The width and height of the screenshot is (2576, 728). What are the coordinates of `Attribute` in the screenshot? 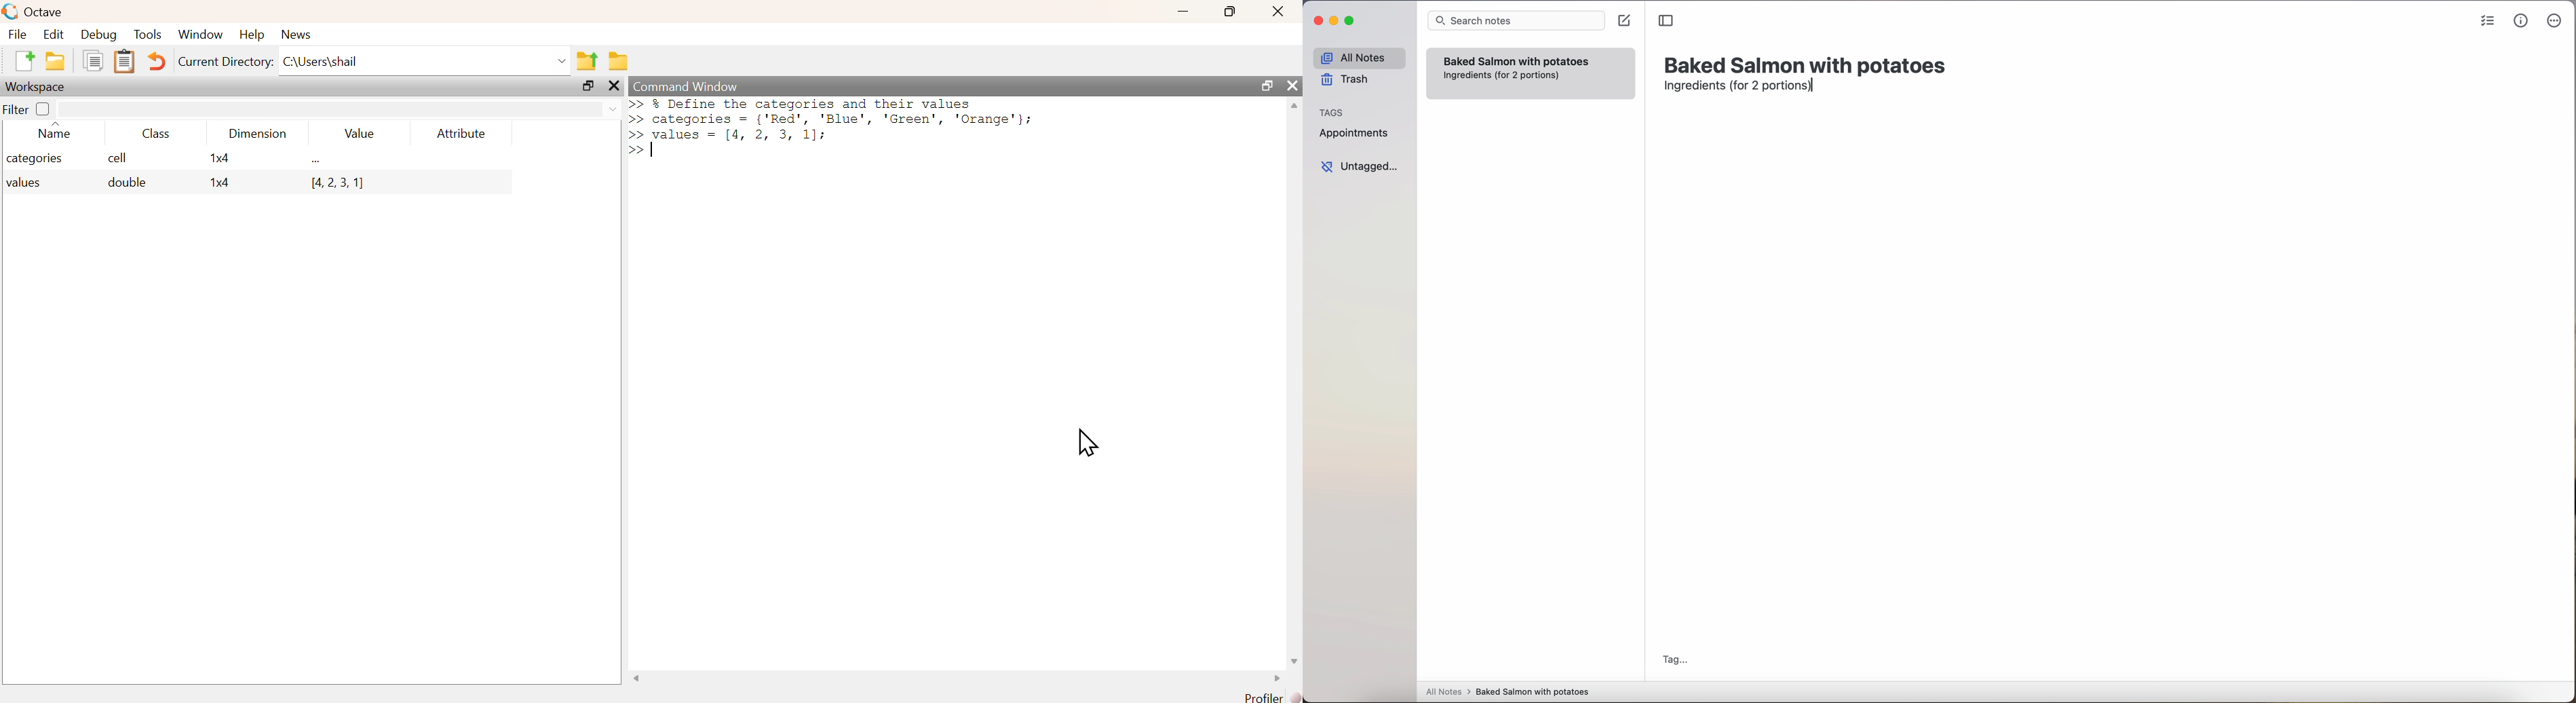 It's located at (462, 134).